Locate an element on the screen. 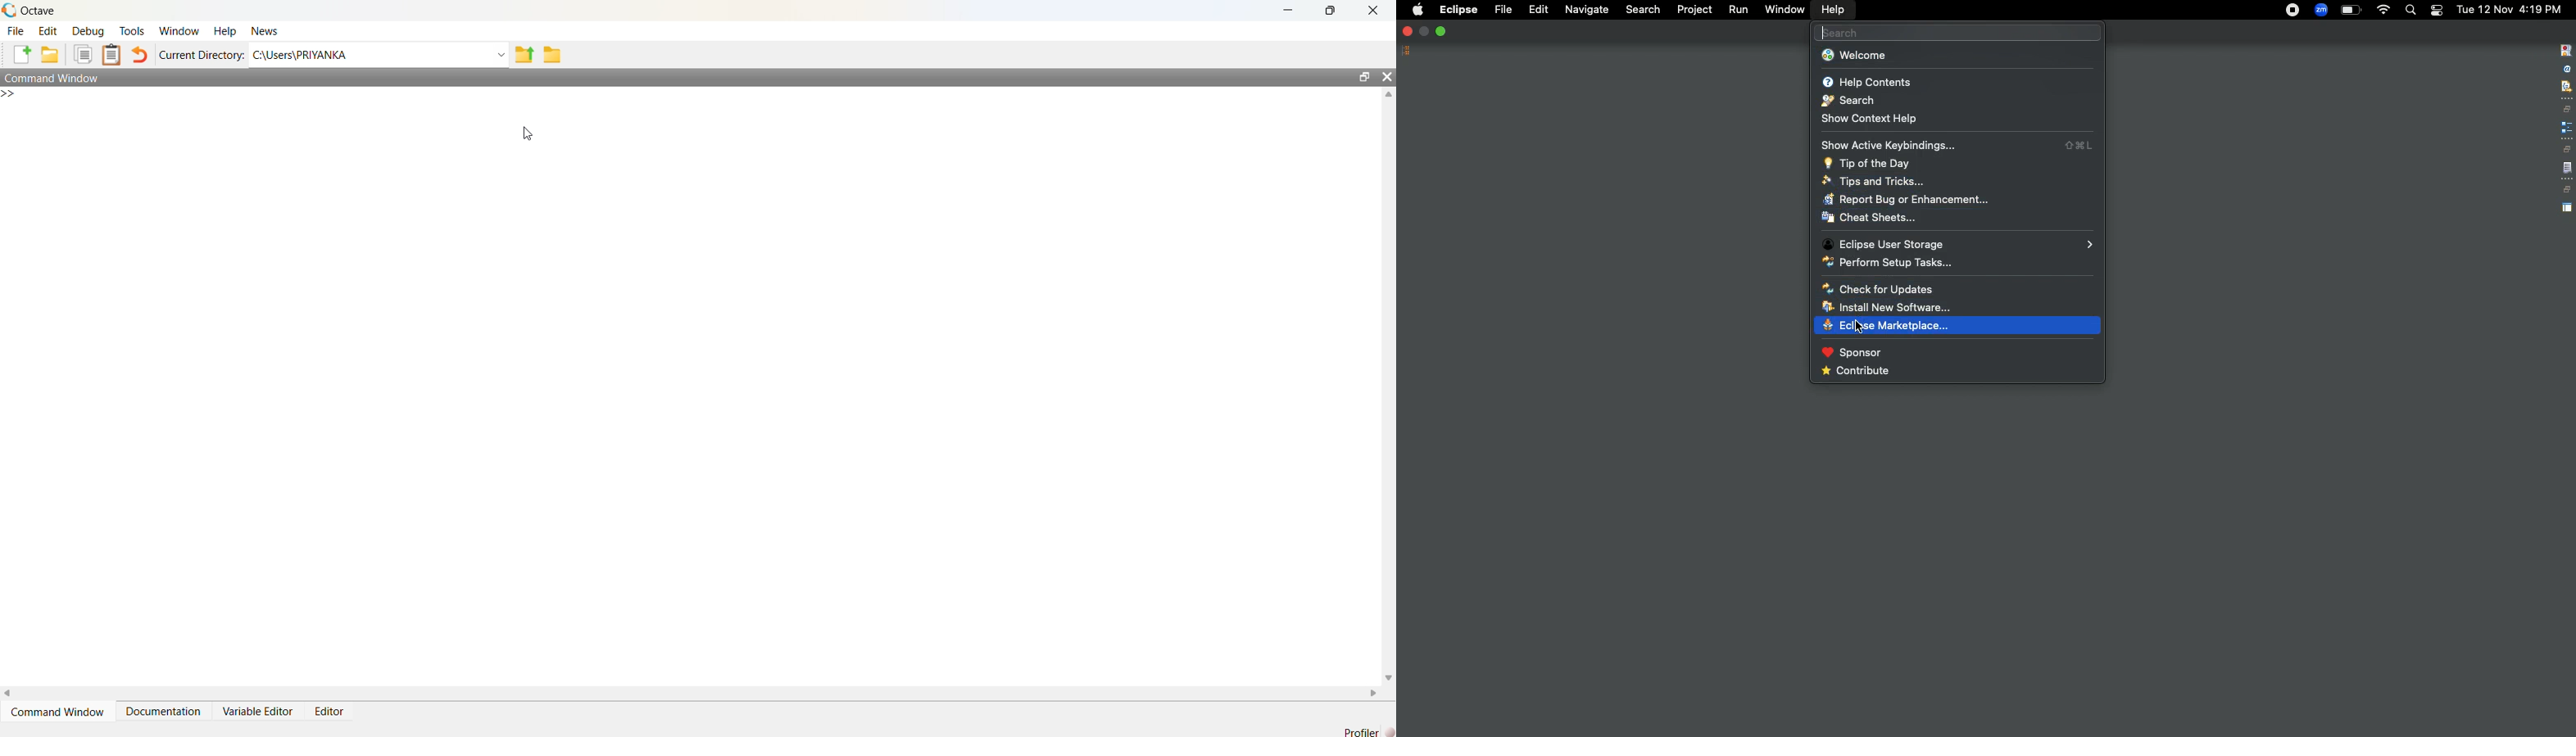  Current Directory: is located at coordinates (201, 55).